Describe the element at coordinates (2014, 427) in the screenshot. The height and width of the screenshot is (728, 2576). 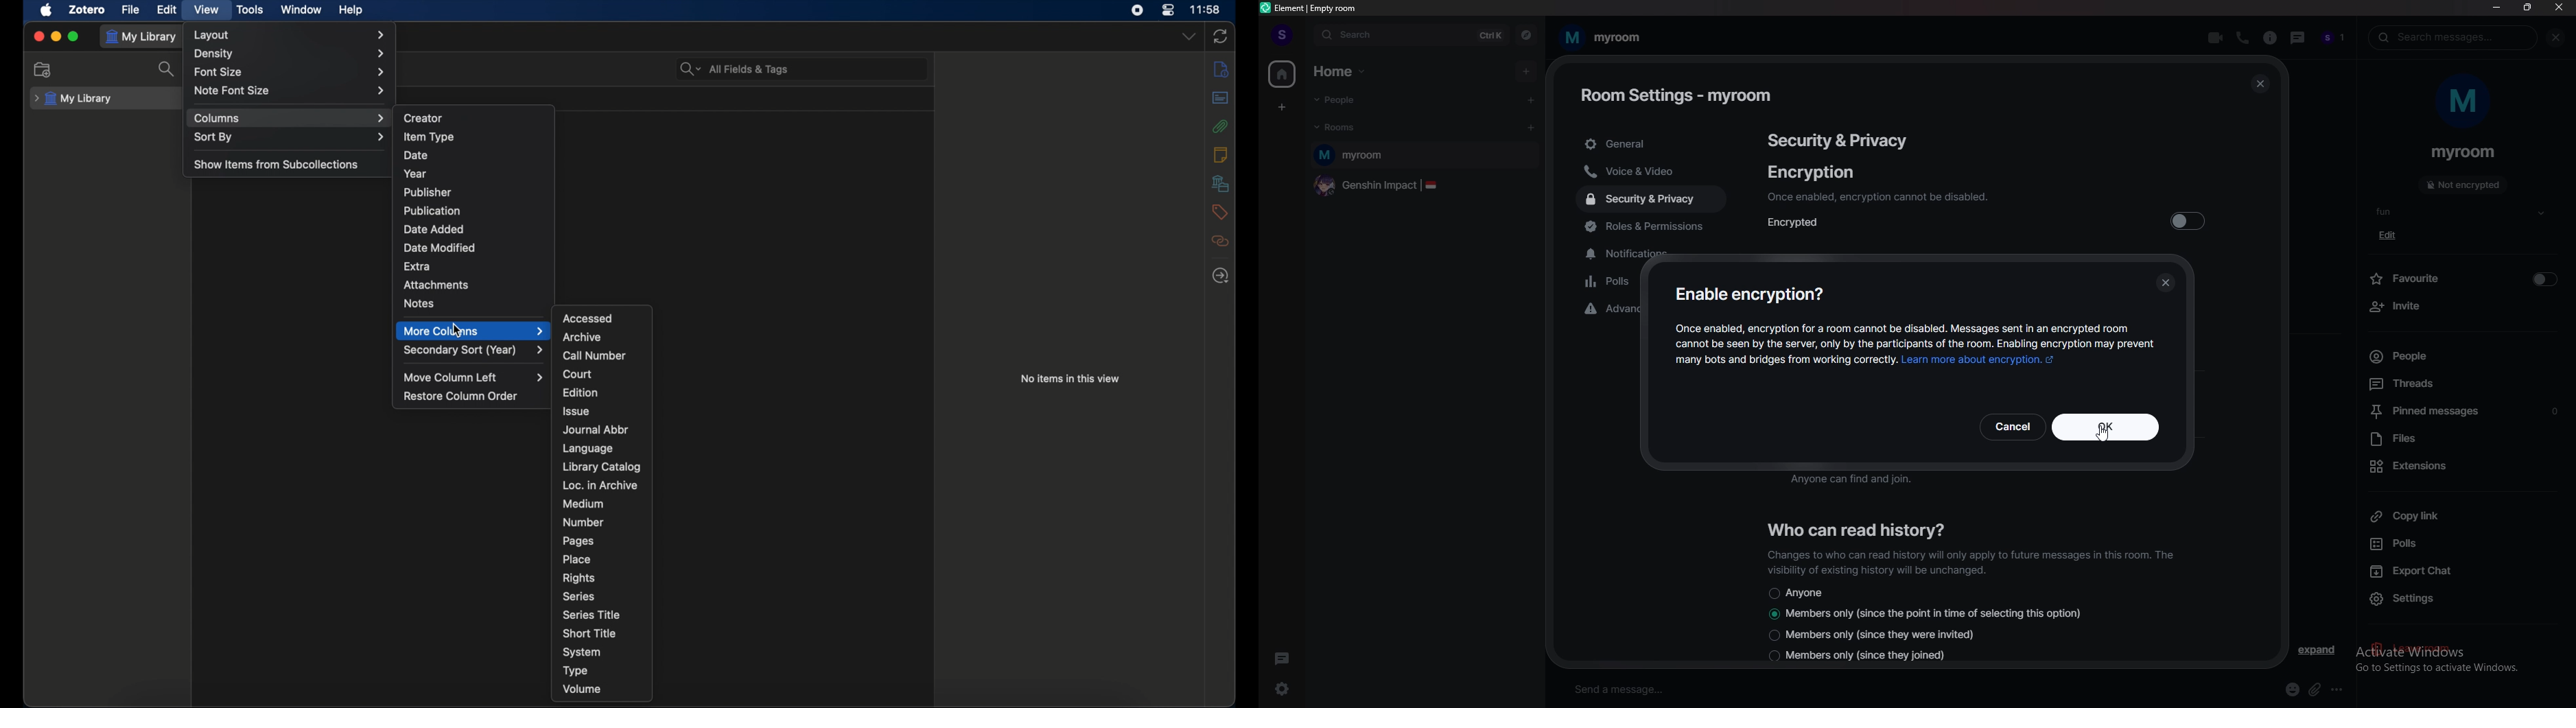
I see `cancel` at that location.